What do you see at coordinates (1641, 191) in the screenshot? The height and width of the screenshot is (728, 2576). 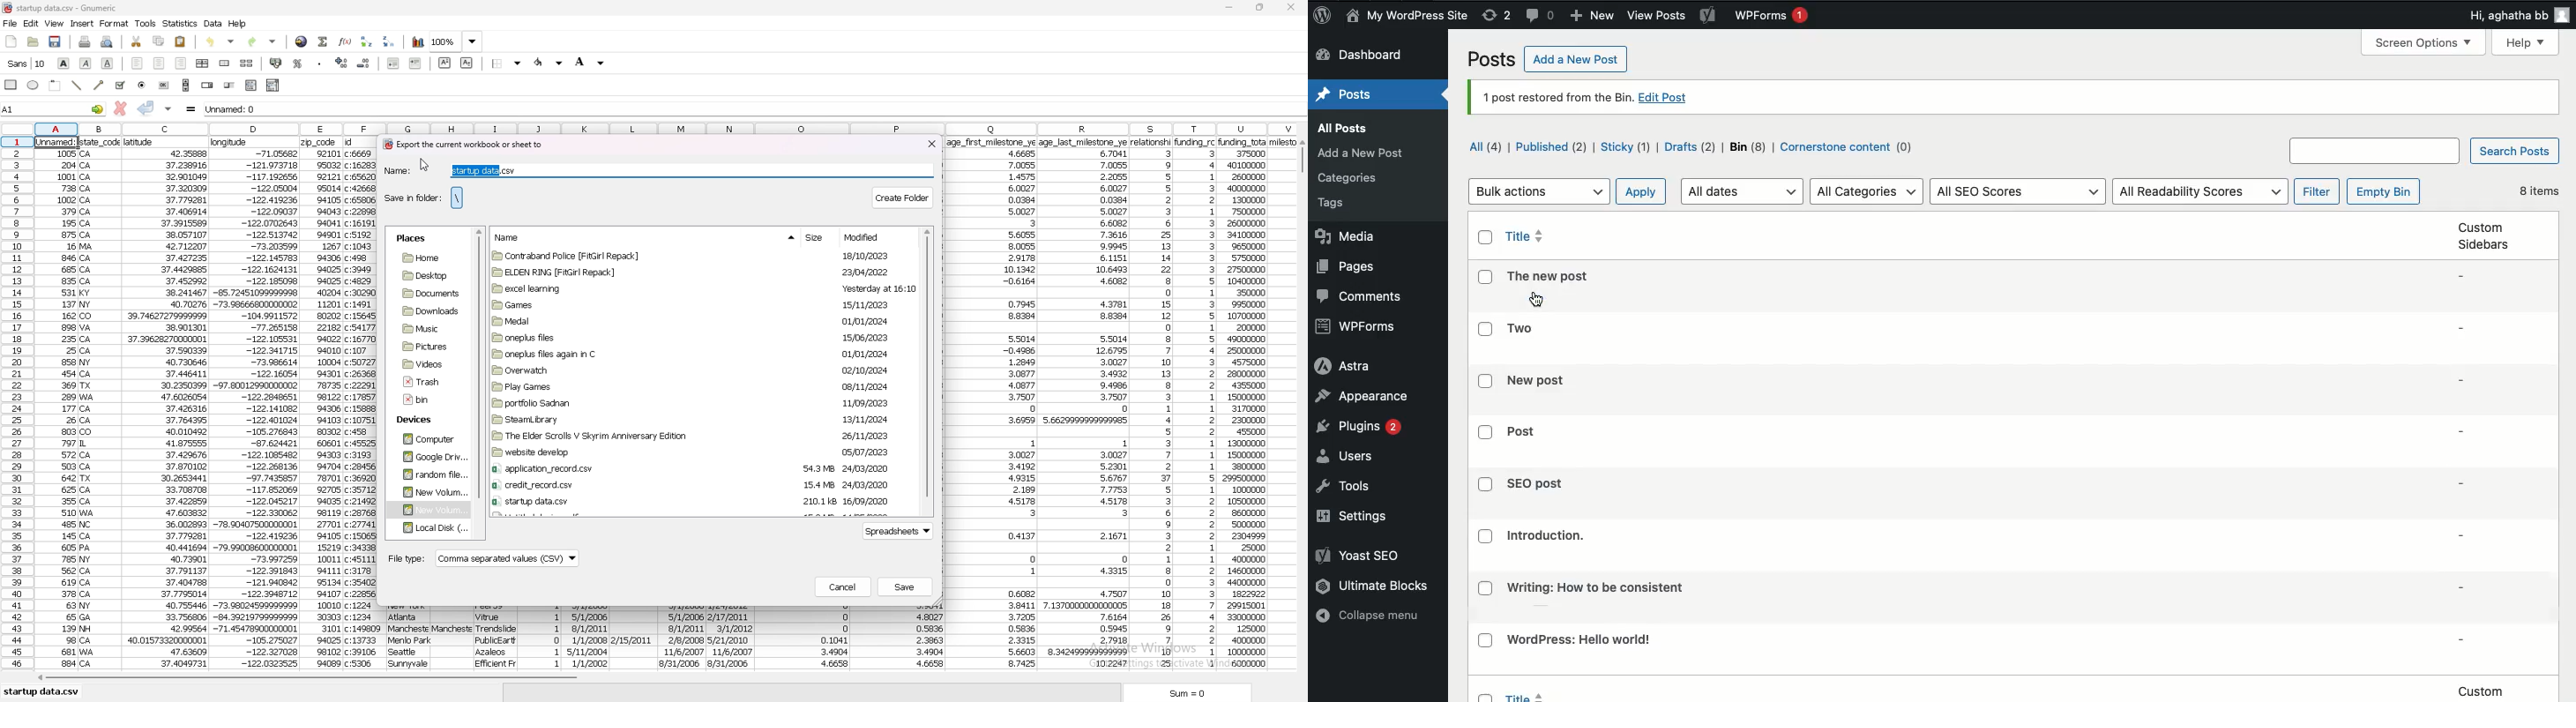 I see `apply` at bounding box center [1641, 191].